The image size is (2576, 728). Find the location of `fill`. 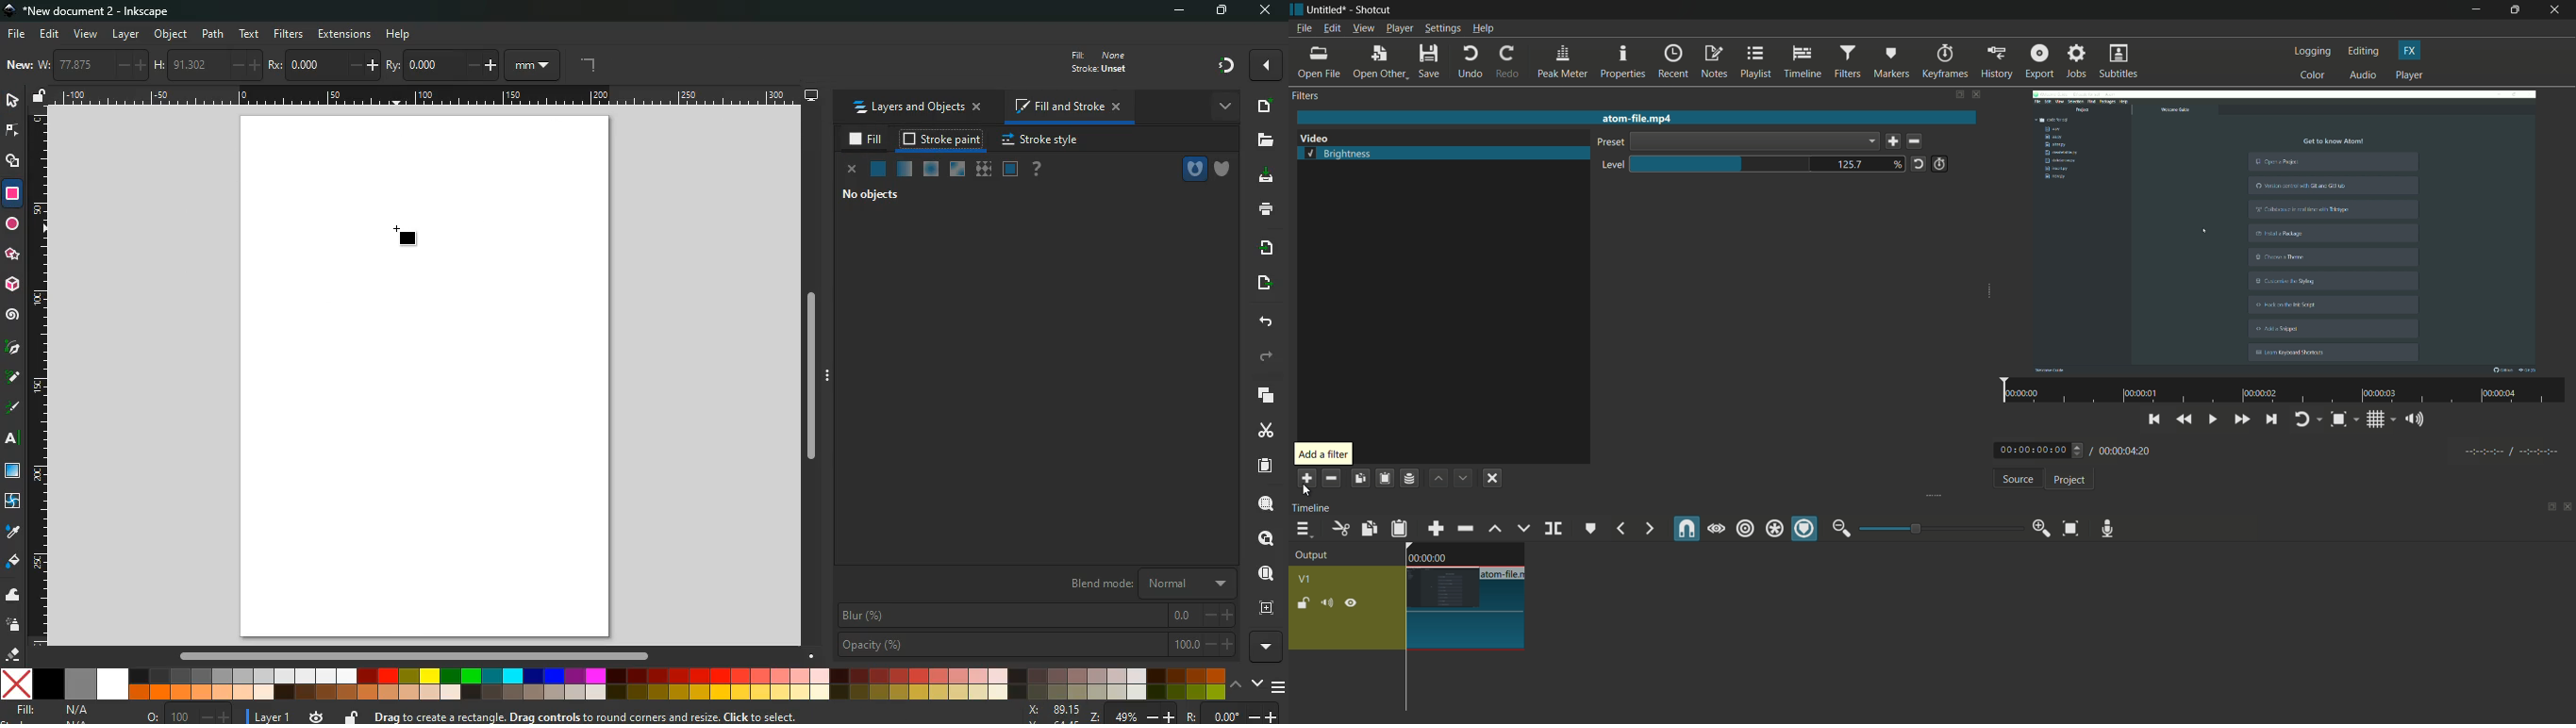

fill is located at coordinates (865, 140).